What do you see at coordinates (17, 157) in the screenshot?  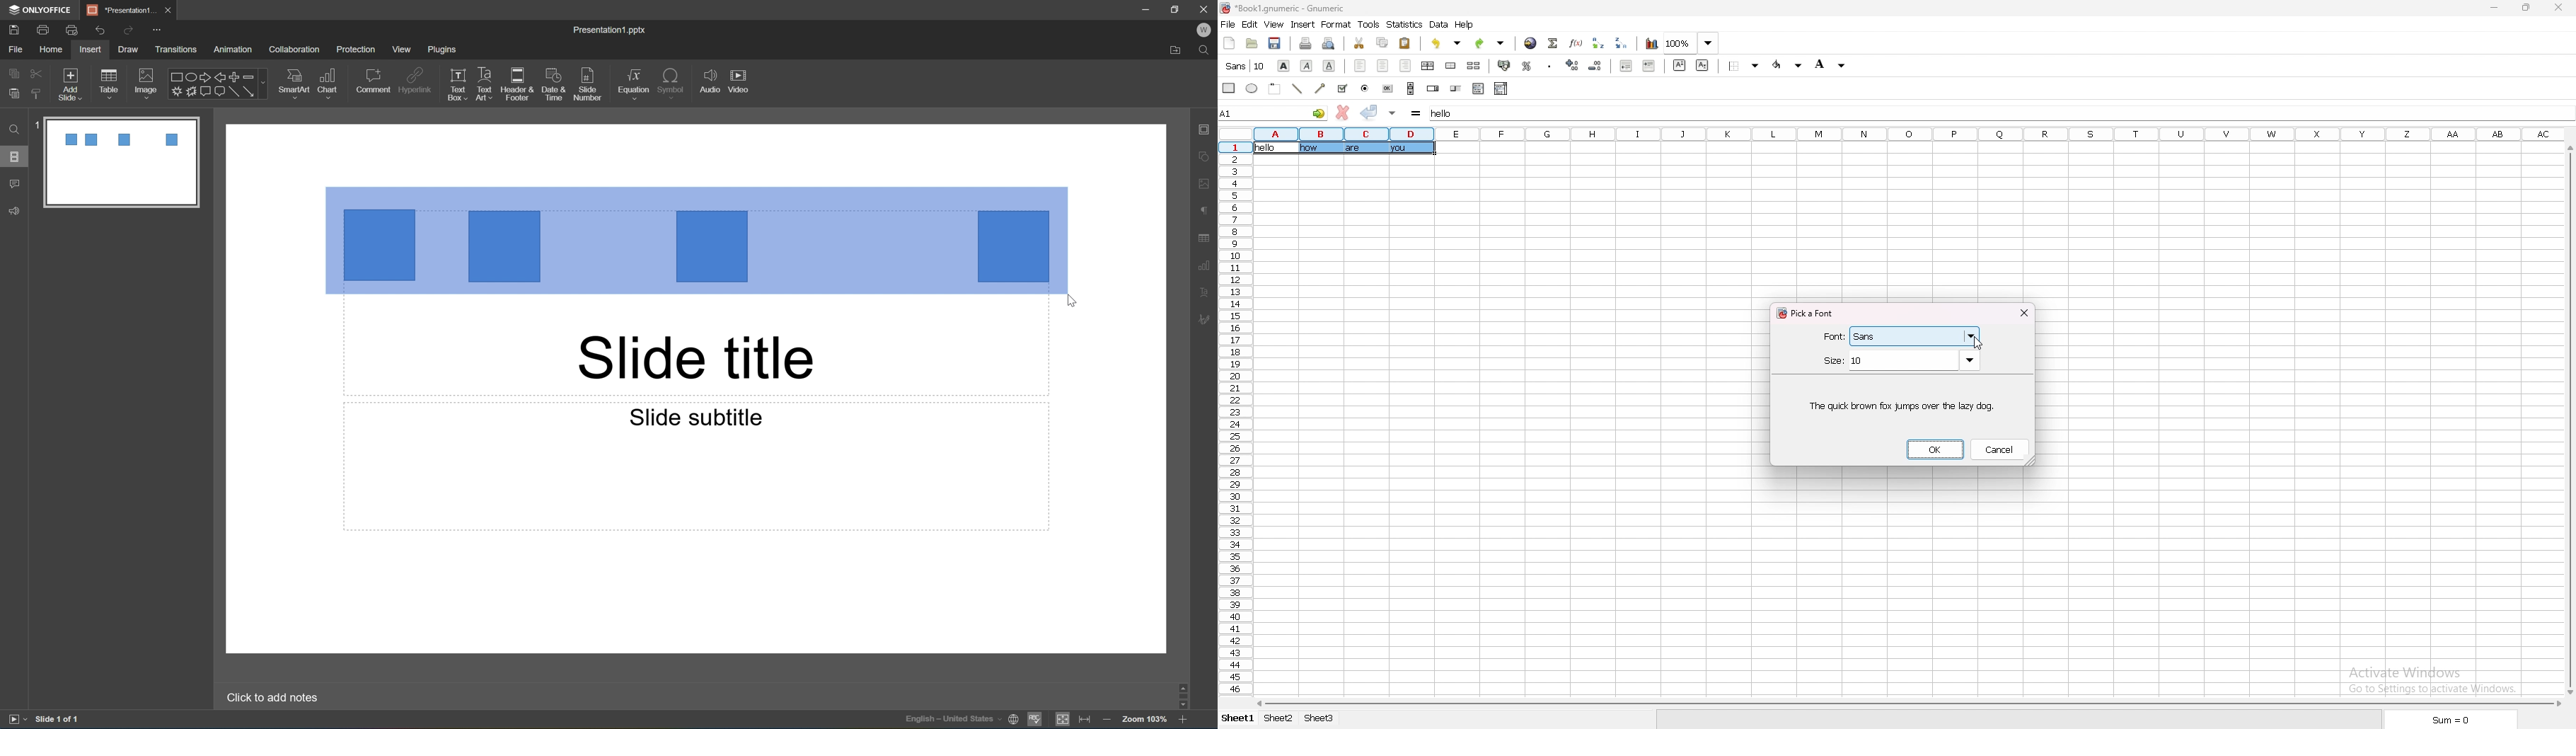 I see `slides` at bounding box center [17, 157].